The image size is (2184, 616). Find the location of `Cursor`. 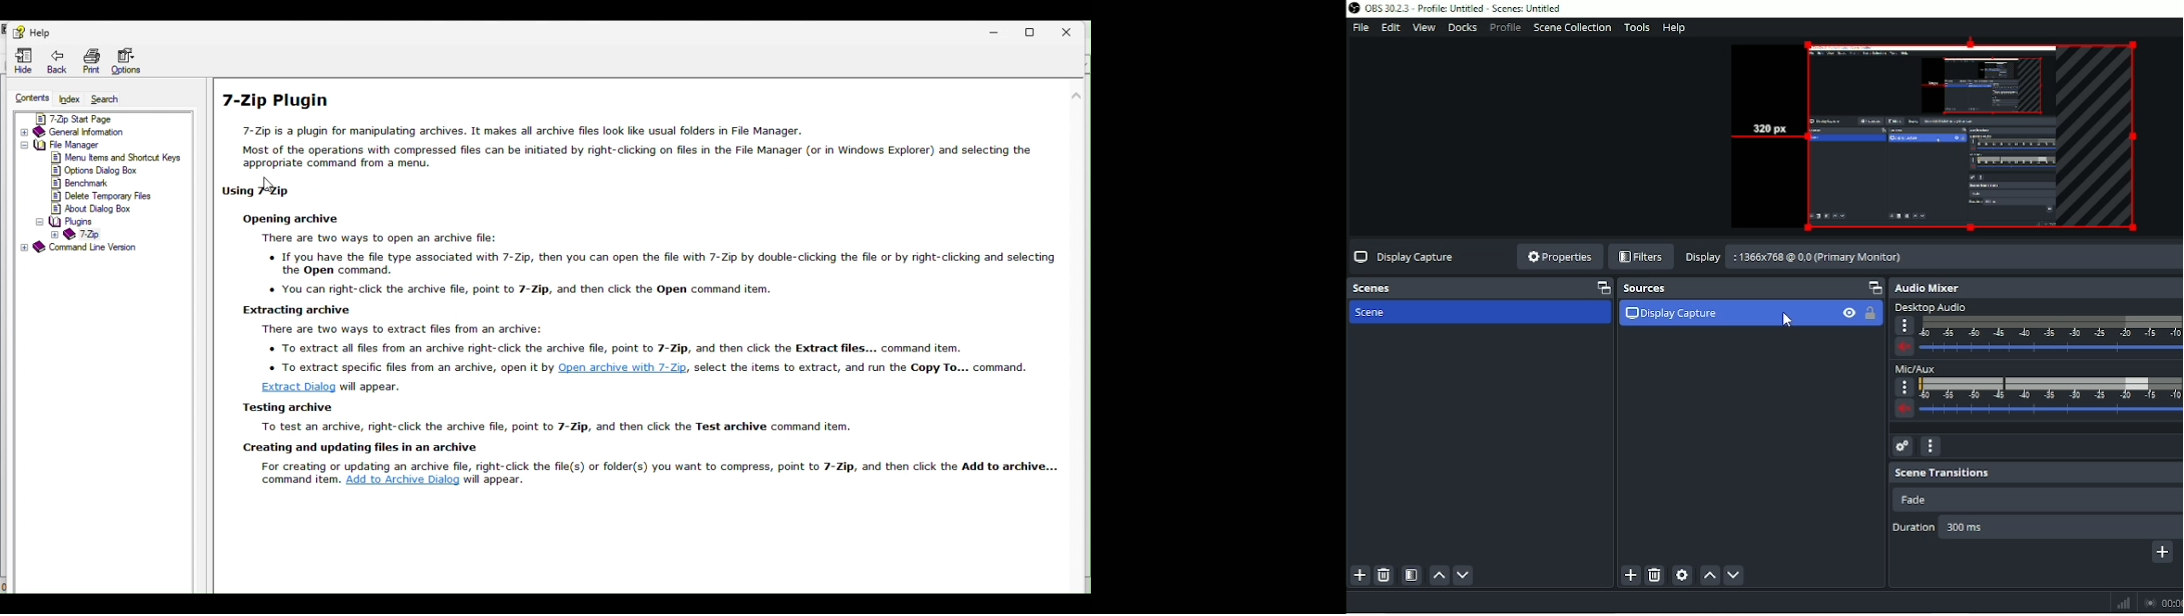

Cursor is located at coordinates (1787, 320).